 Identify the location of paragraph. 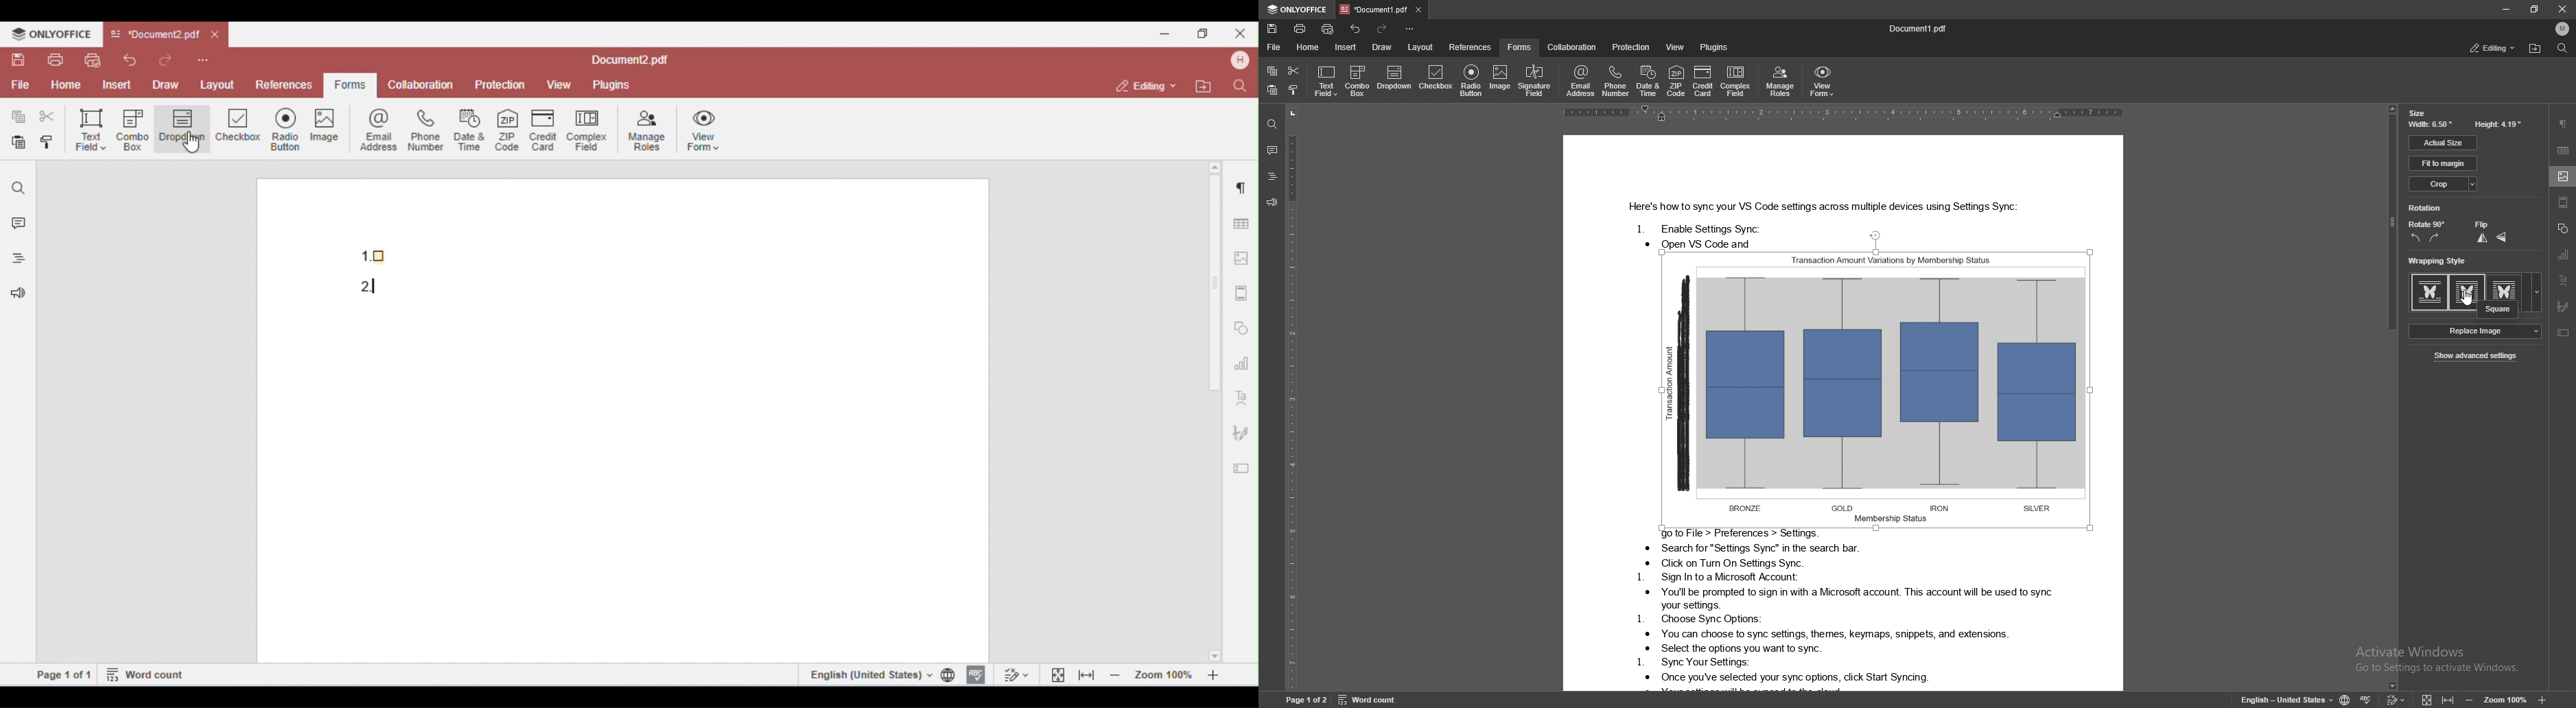
(2564, 123).